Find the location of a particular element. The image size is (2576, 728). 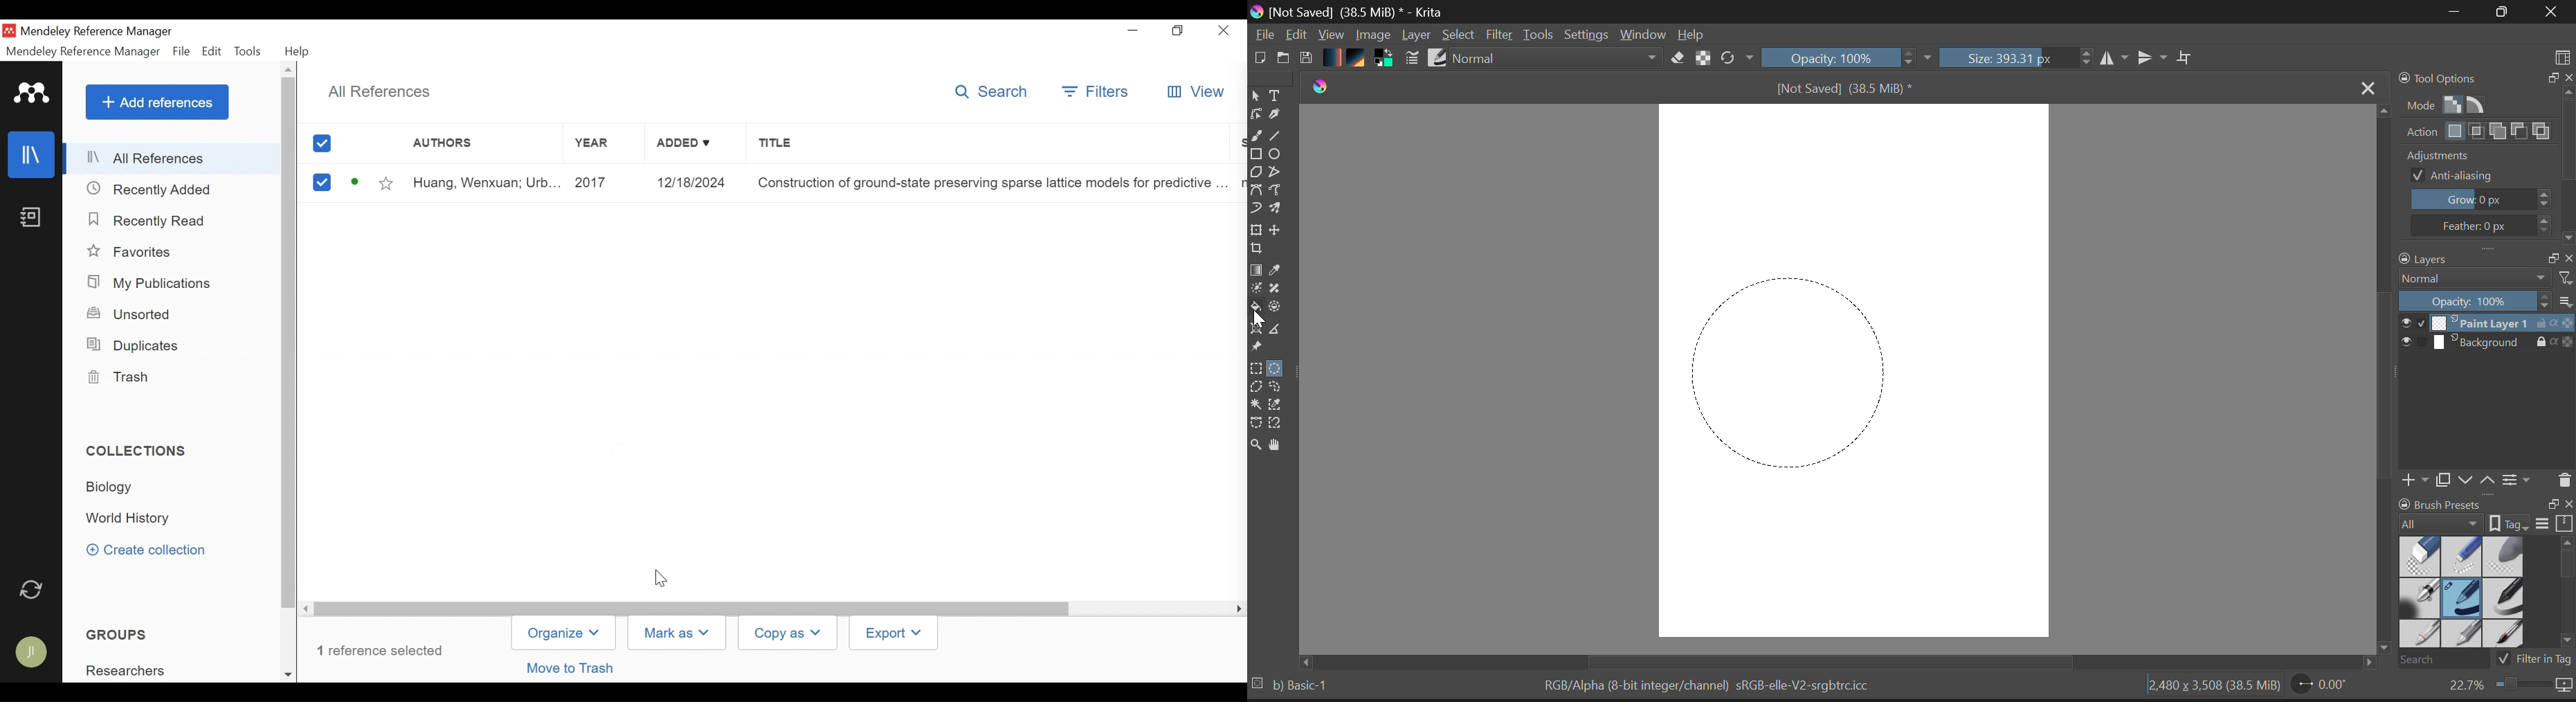

Close is located at coordinates (2548, 13).